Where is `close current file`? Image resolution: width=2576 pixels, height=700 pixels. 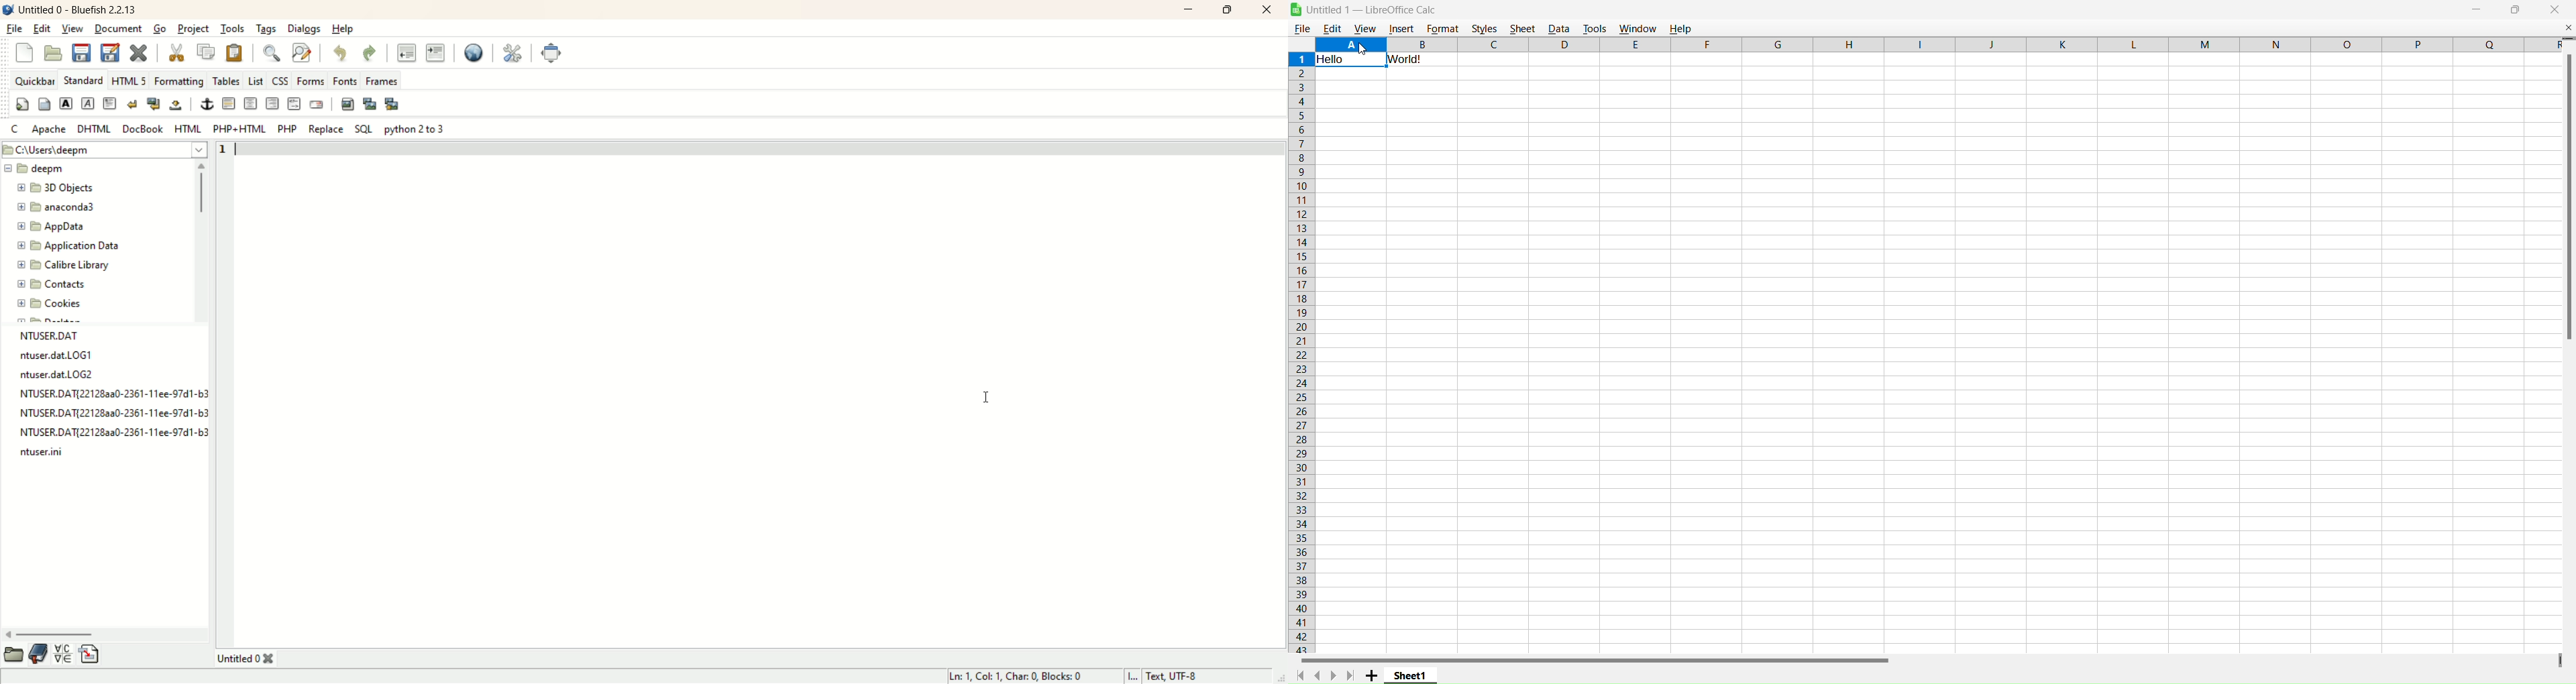 close current file is located at coordinates (140, 52).